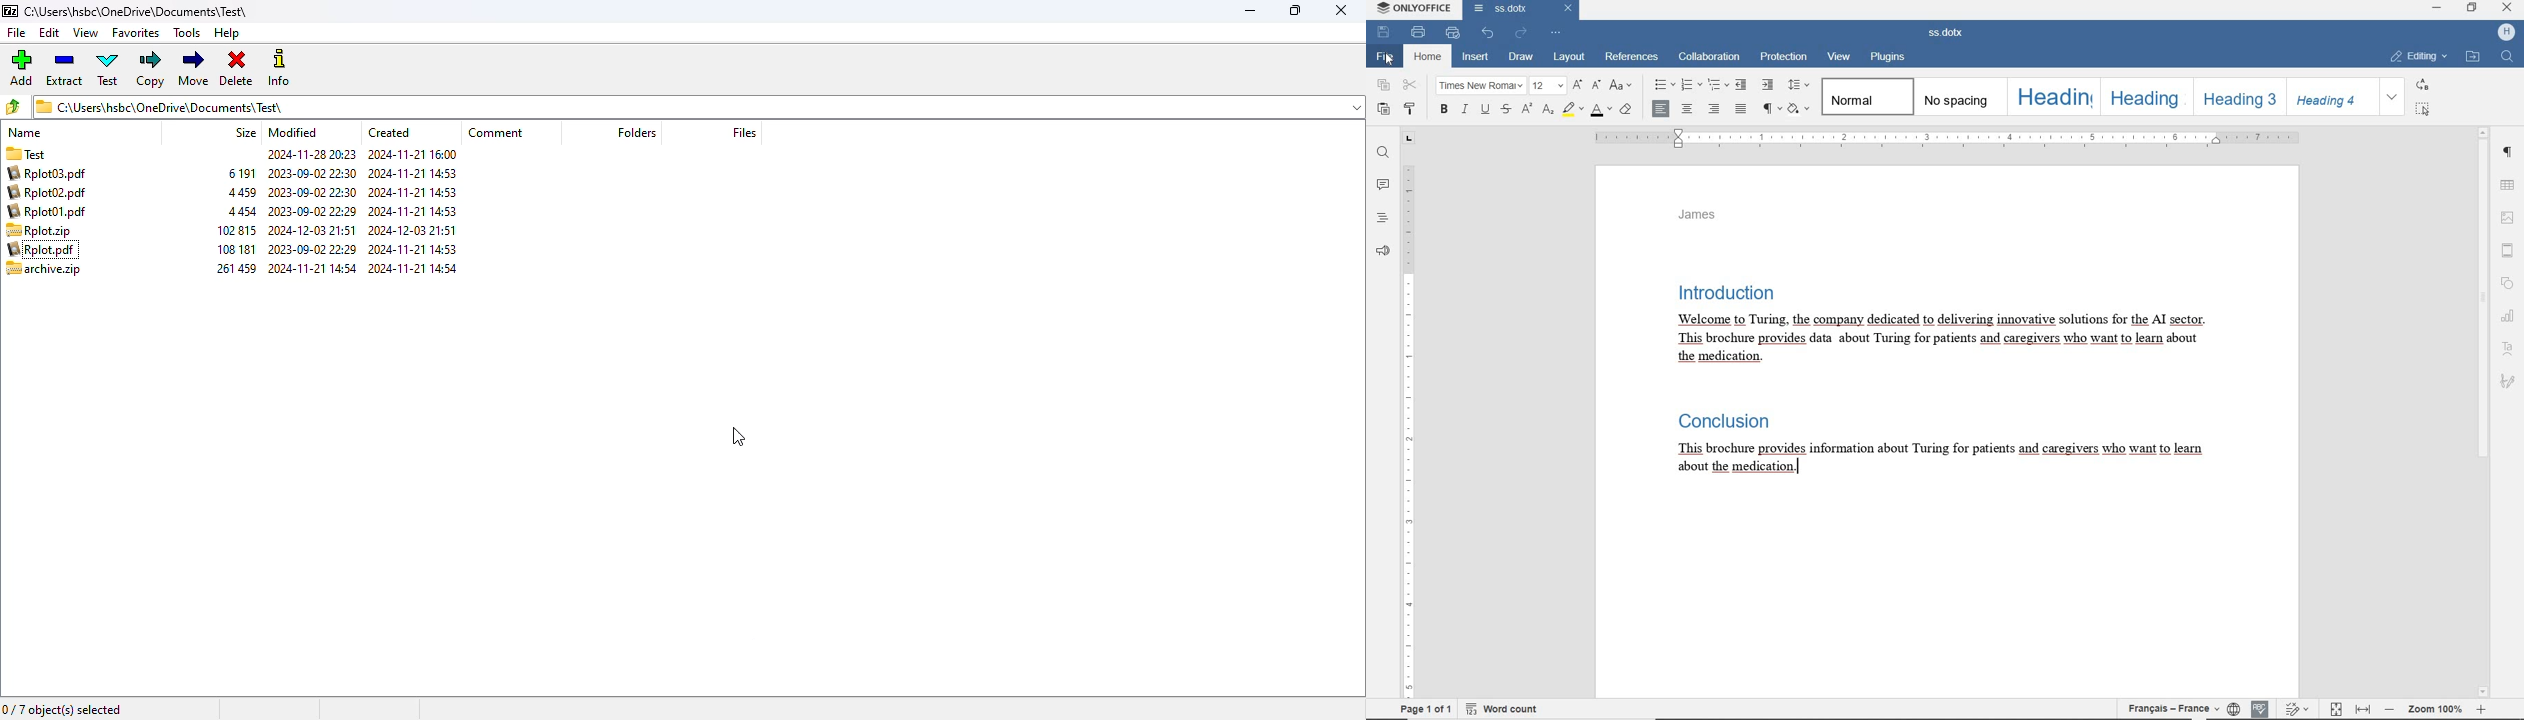  Describe the element at coordinates (1660, 109) in the screenshot. I see `ALIGN LEFT` at that location.